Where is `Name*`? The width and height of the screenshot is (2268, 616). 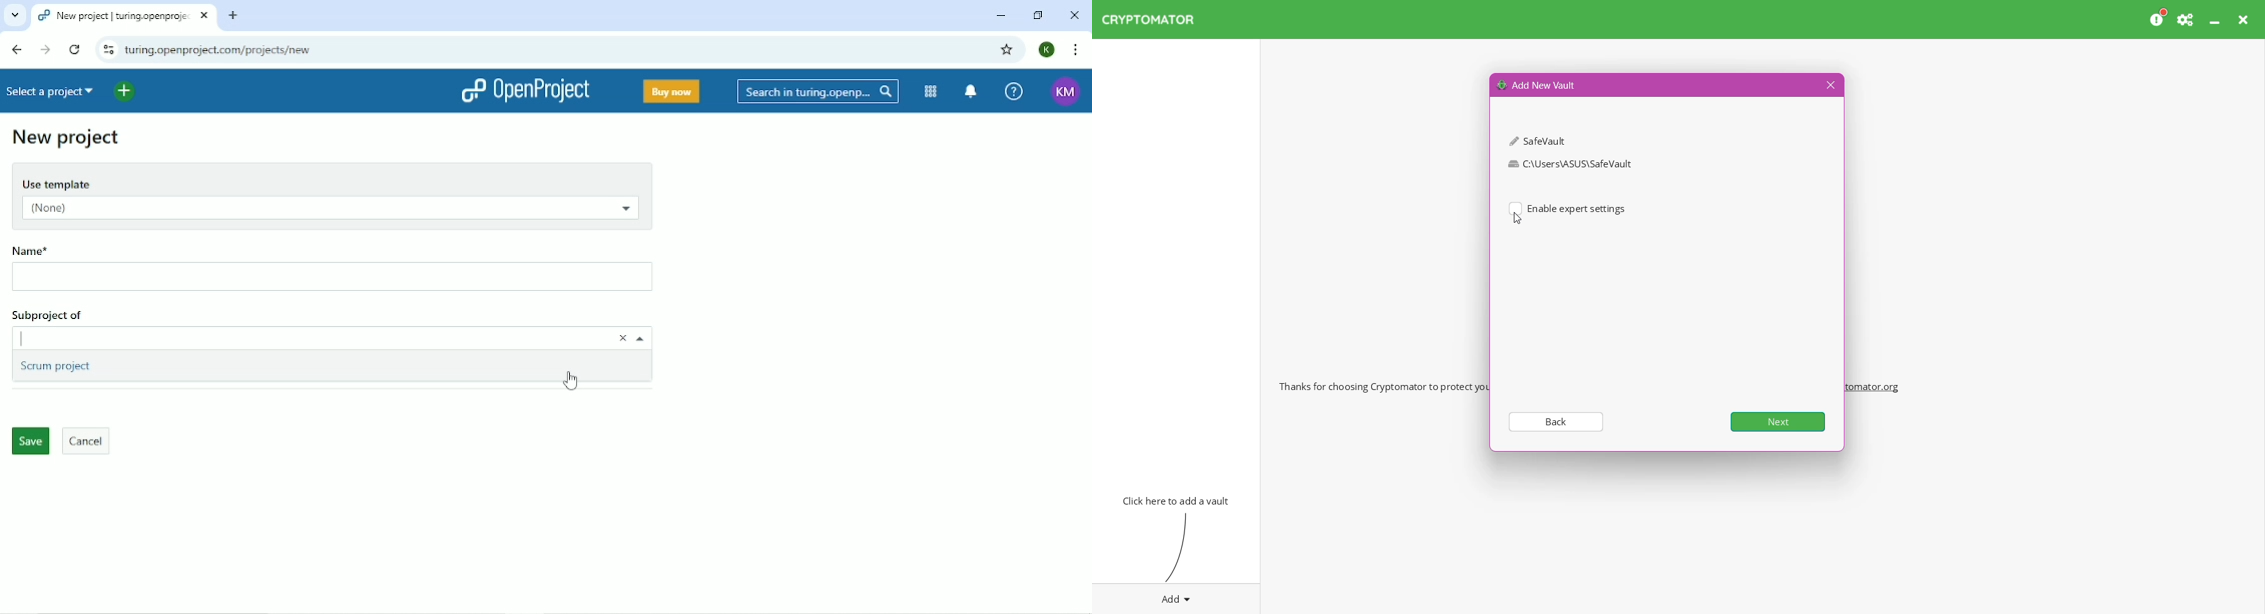 Name* is located at coordinates (61, 248).